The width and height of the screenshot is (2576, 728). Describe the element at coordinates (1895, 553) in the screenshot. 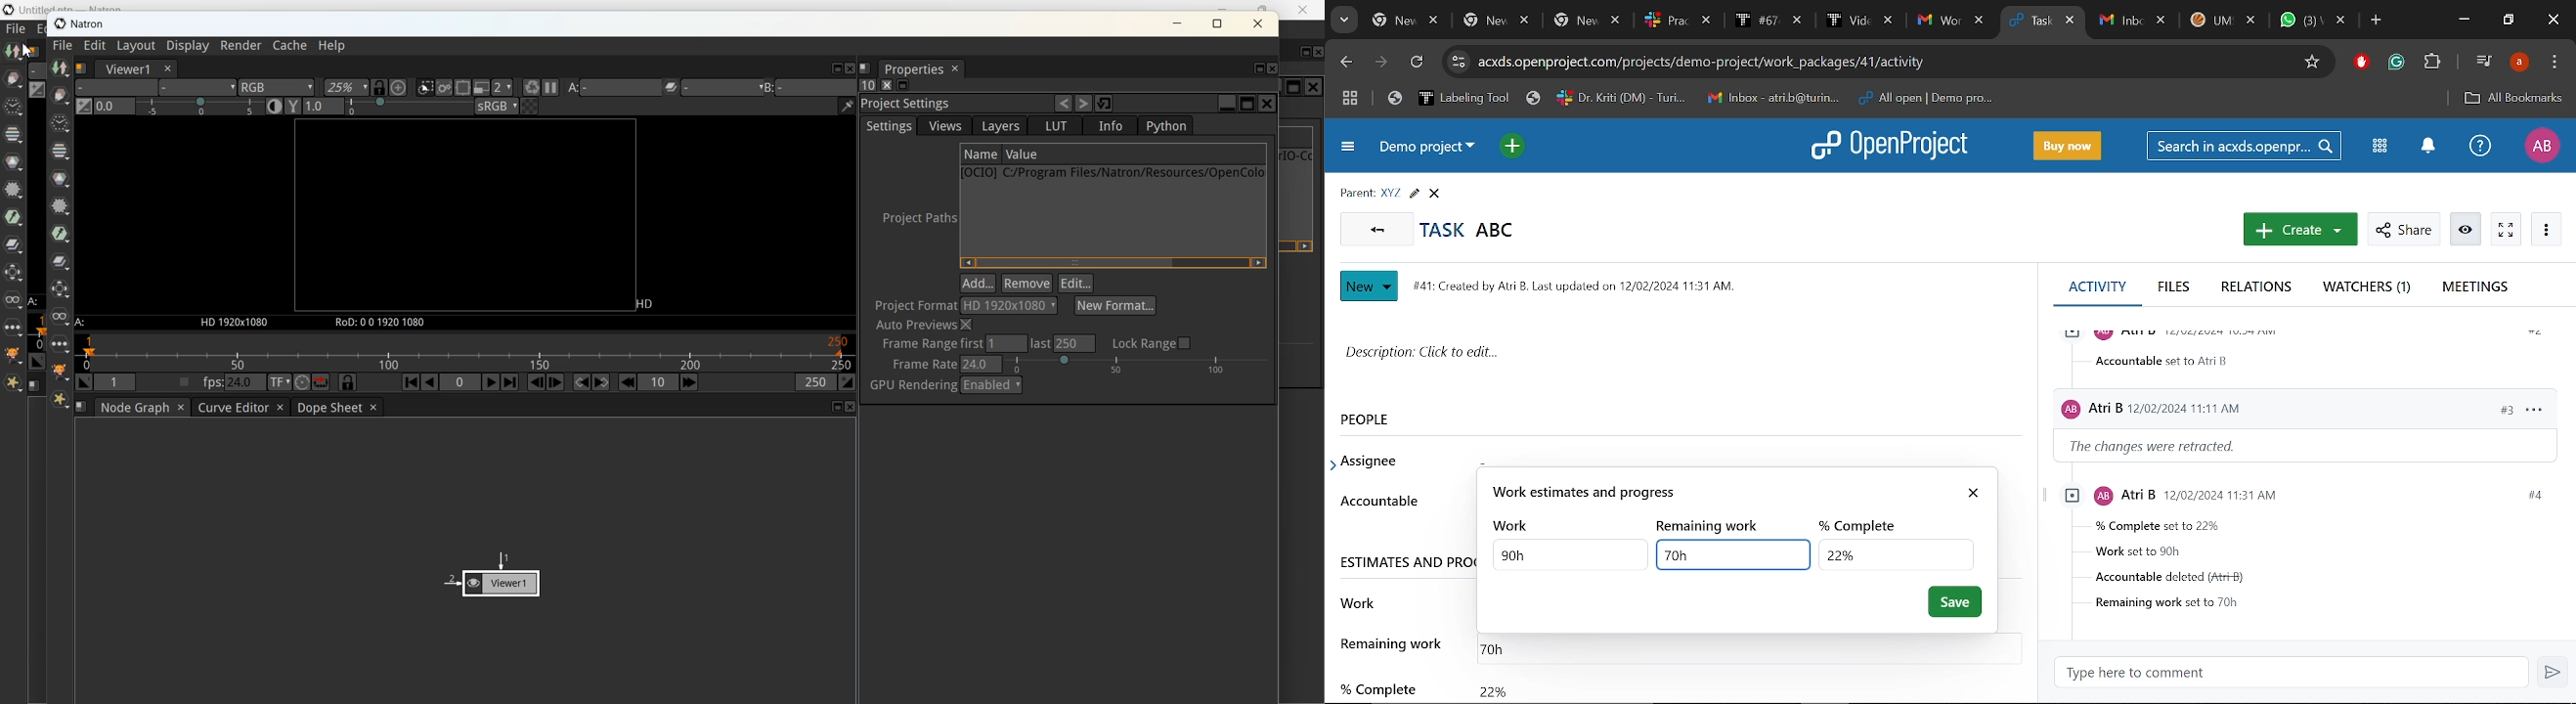

I see `COmpleted work` at that location.